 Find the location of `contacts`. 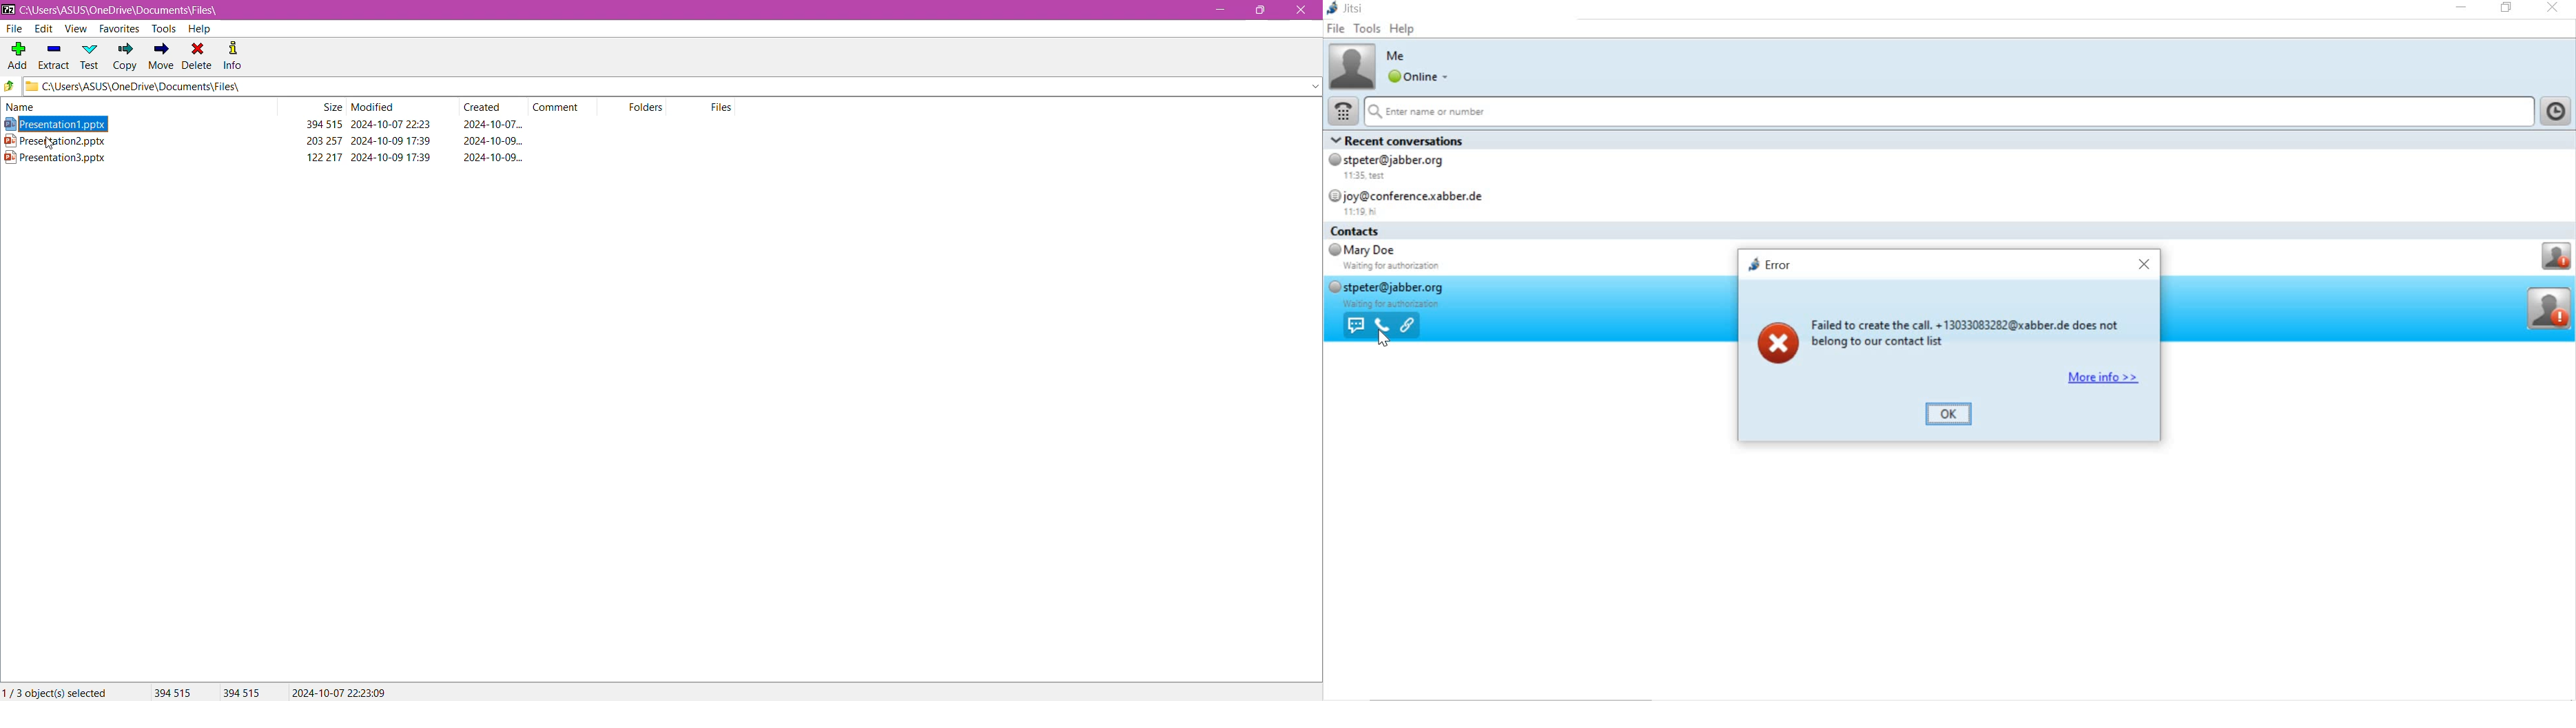

contacts is located at coordinates (1365, 232).